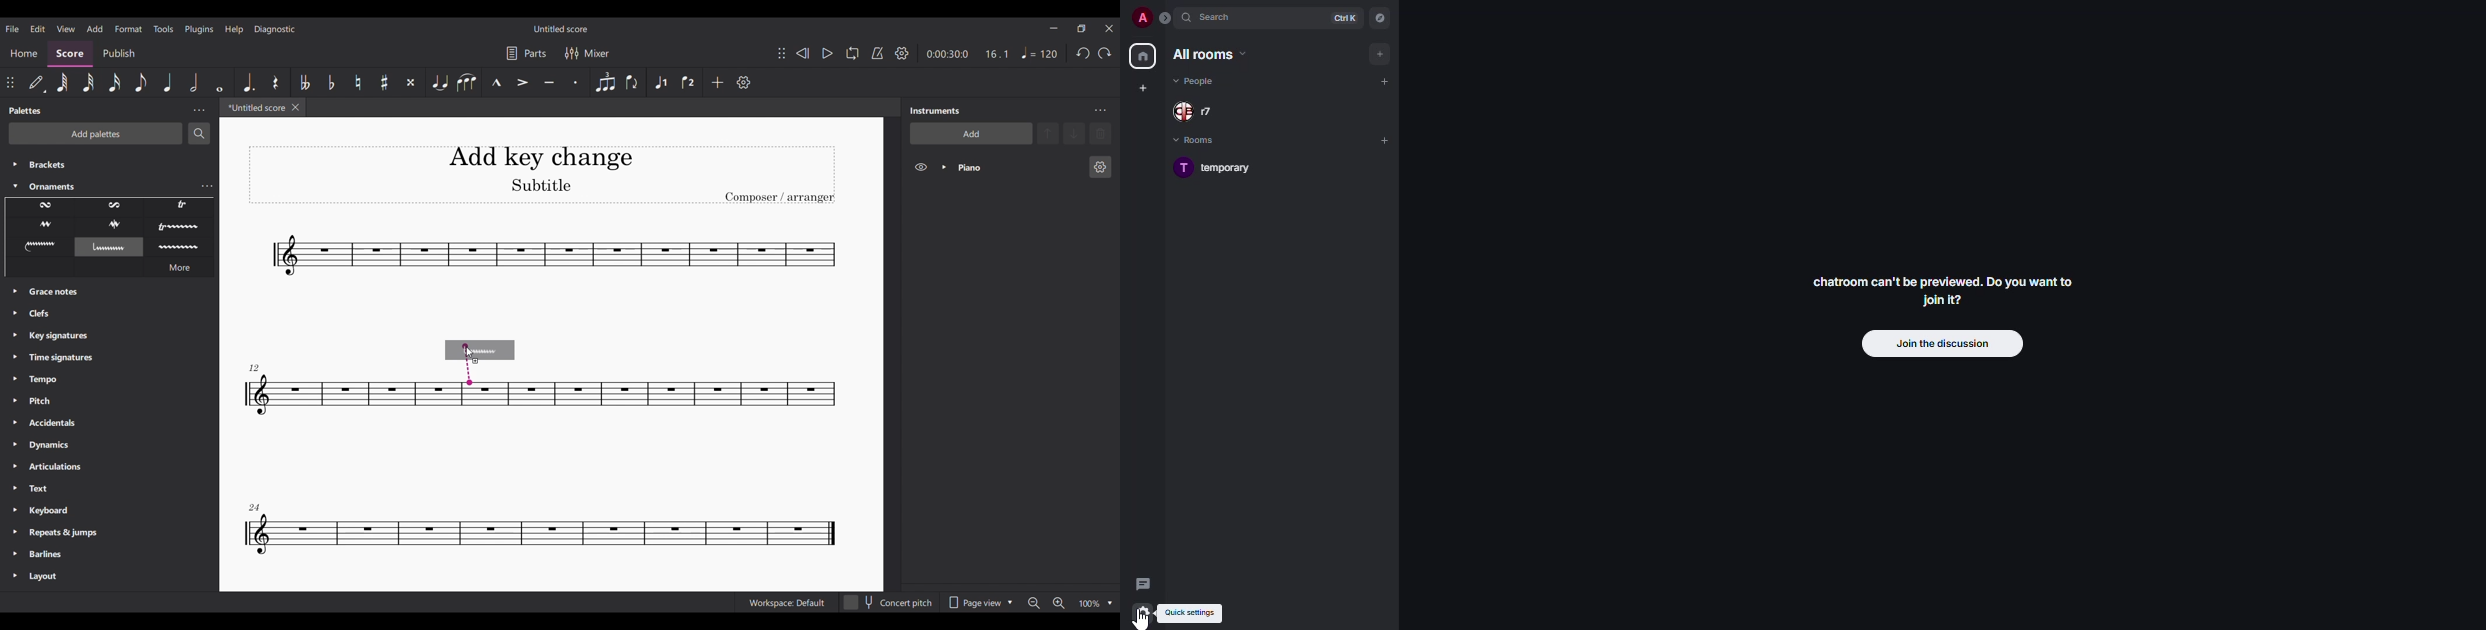 Image resolution: width=2492 pixels, height=644 pixels. What do you see at coordinates (109, 228) in the screenshot?
I see `Ornament options` at bounding box center [109, 228].